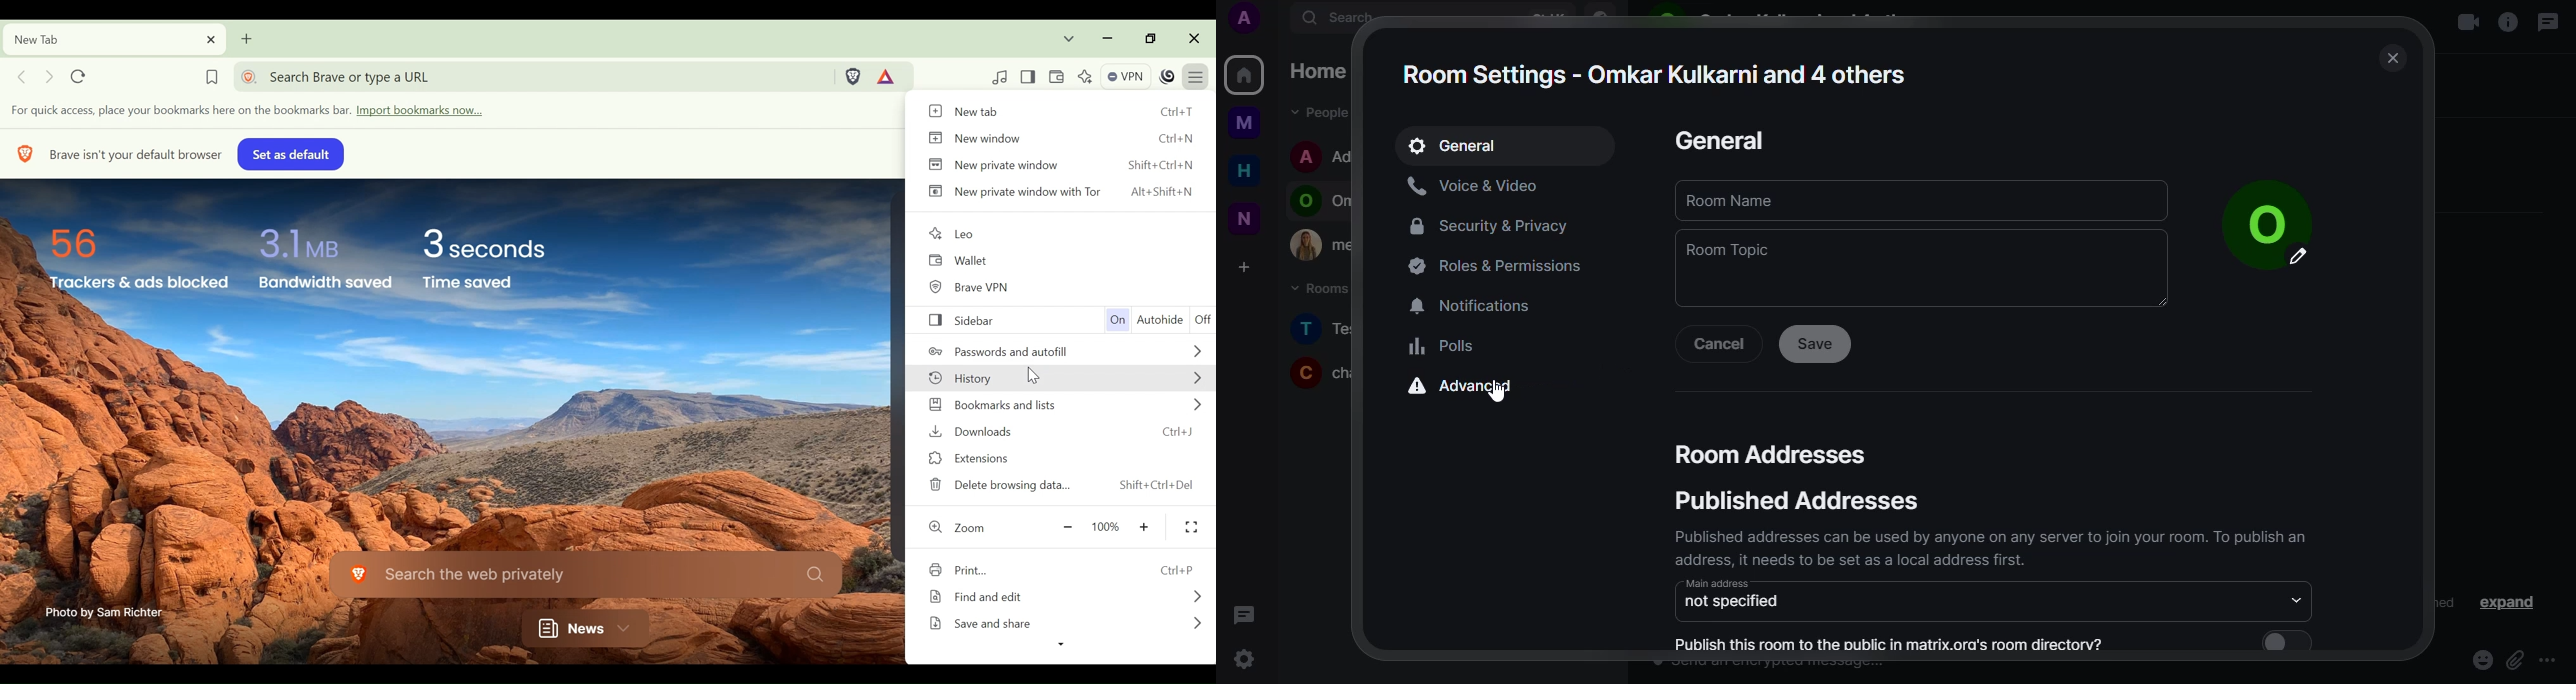 This screenshot has height=700, width=2576. Describe the element at coordinates (1244, 75) in the screenshot. I see `home` at that location.